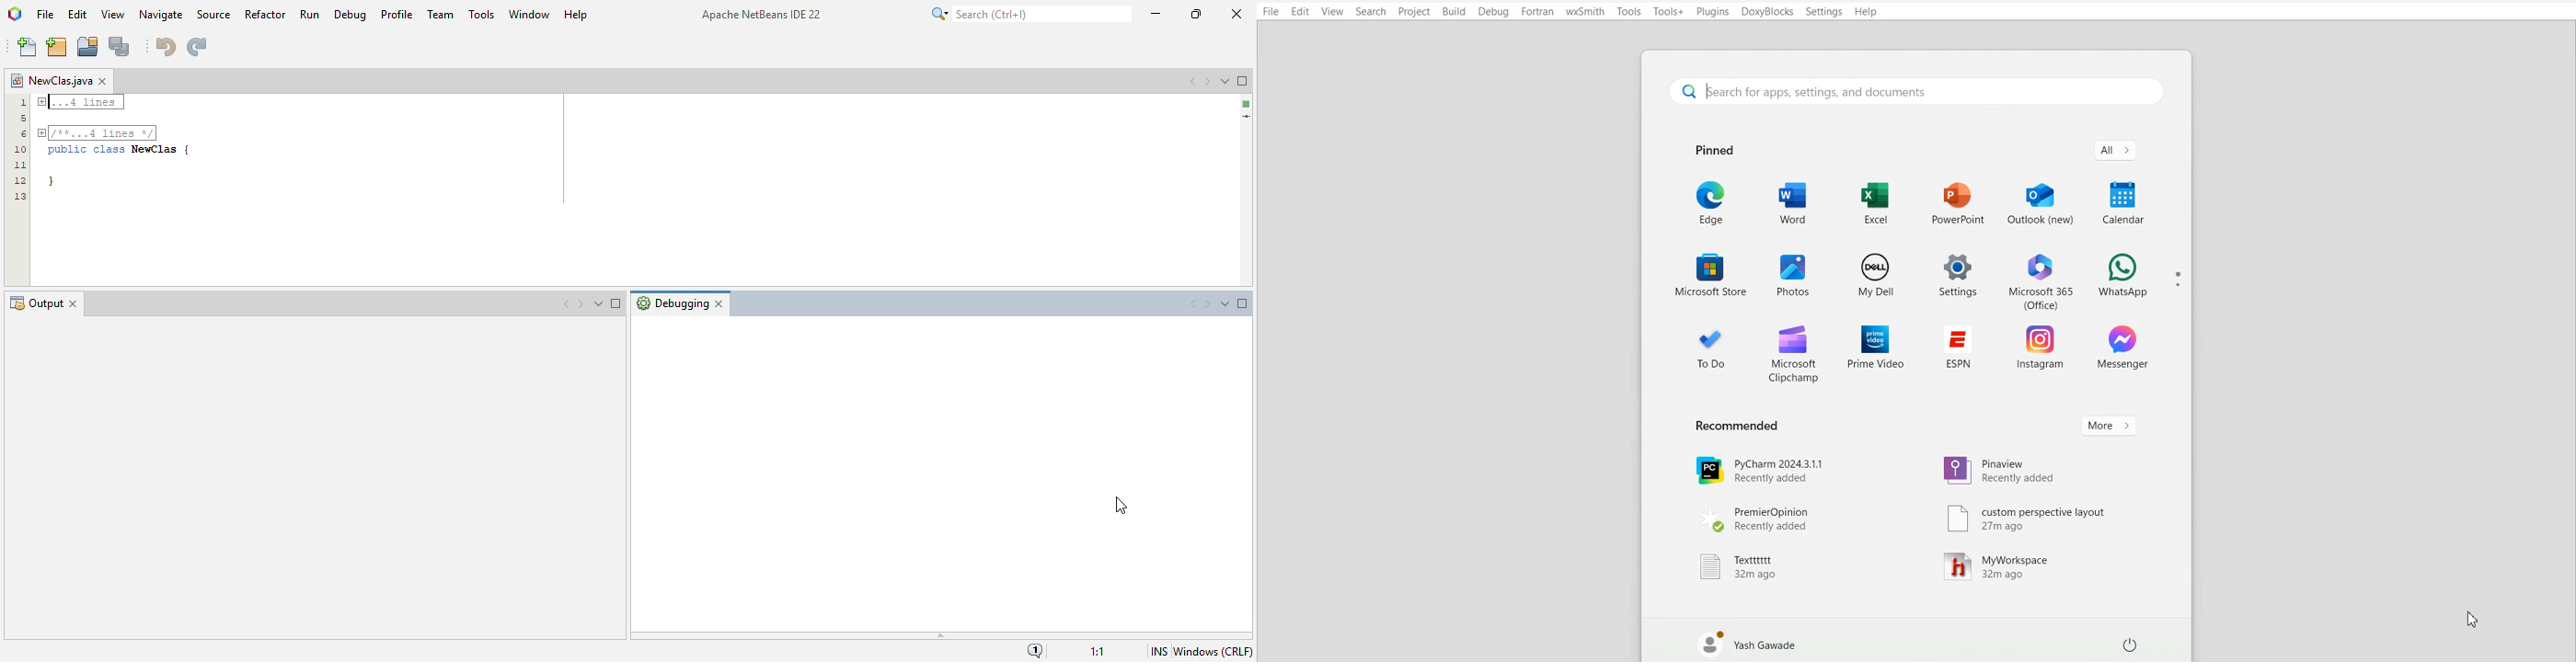 This screenshot has height=672, width=2576. What do you see at coordinates (1760, 471) in the screenshot?
I see `PyCharm` at bounding box center [1760, 471].